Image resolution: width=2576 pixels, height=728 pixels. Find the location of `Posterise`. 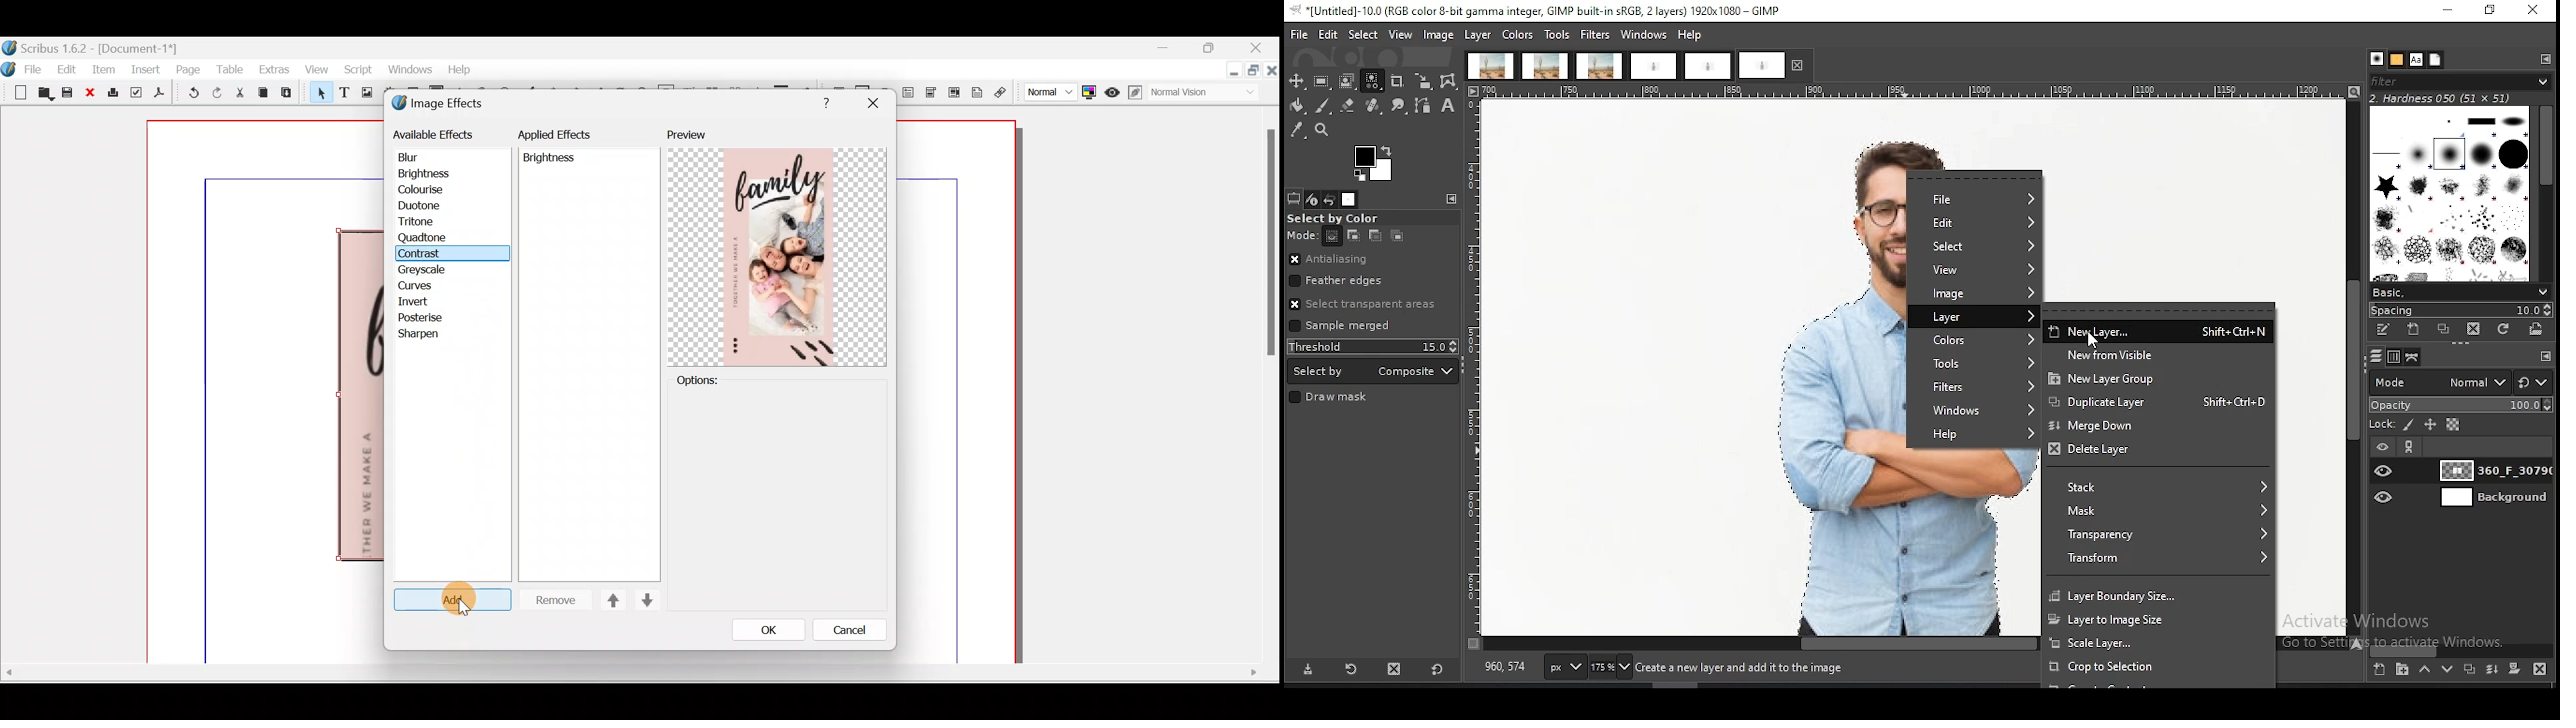

Posterise is located at coordinates (429, 317).